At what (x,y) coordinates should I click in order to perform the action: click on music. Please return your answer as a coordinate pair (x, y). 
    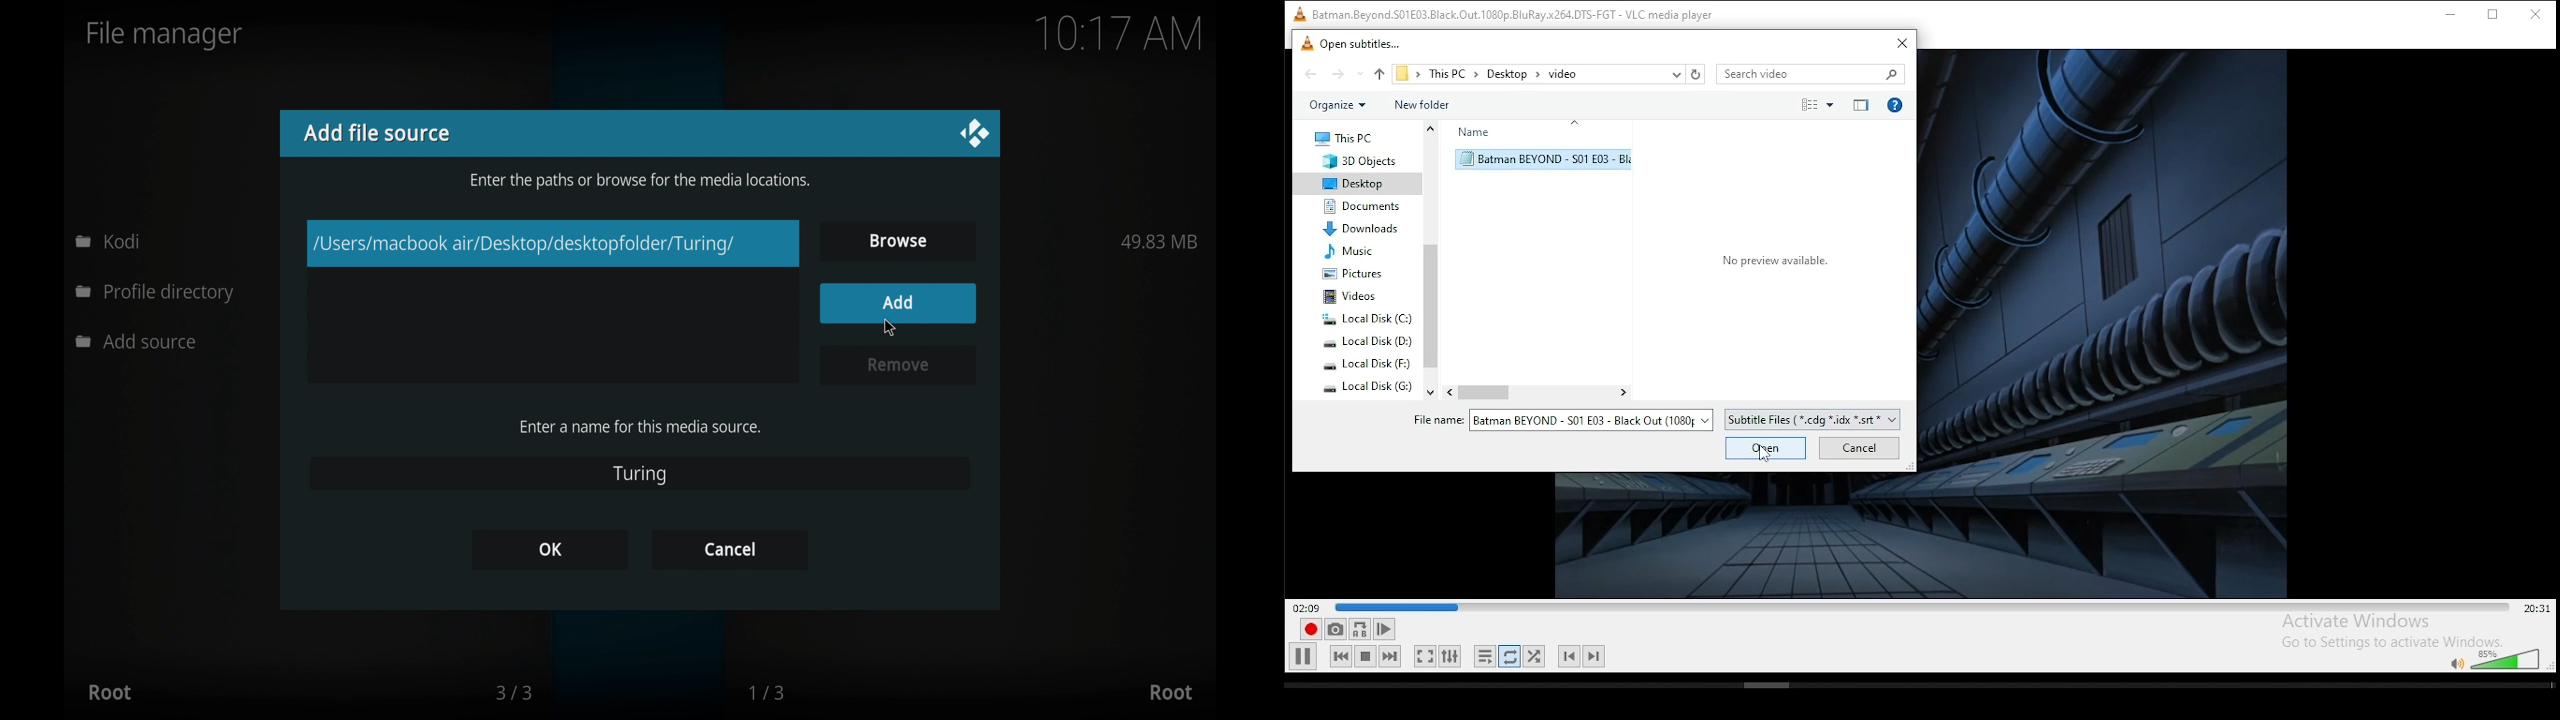
    Looking at the image, I should click on (1359, 251).